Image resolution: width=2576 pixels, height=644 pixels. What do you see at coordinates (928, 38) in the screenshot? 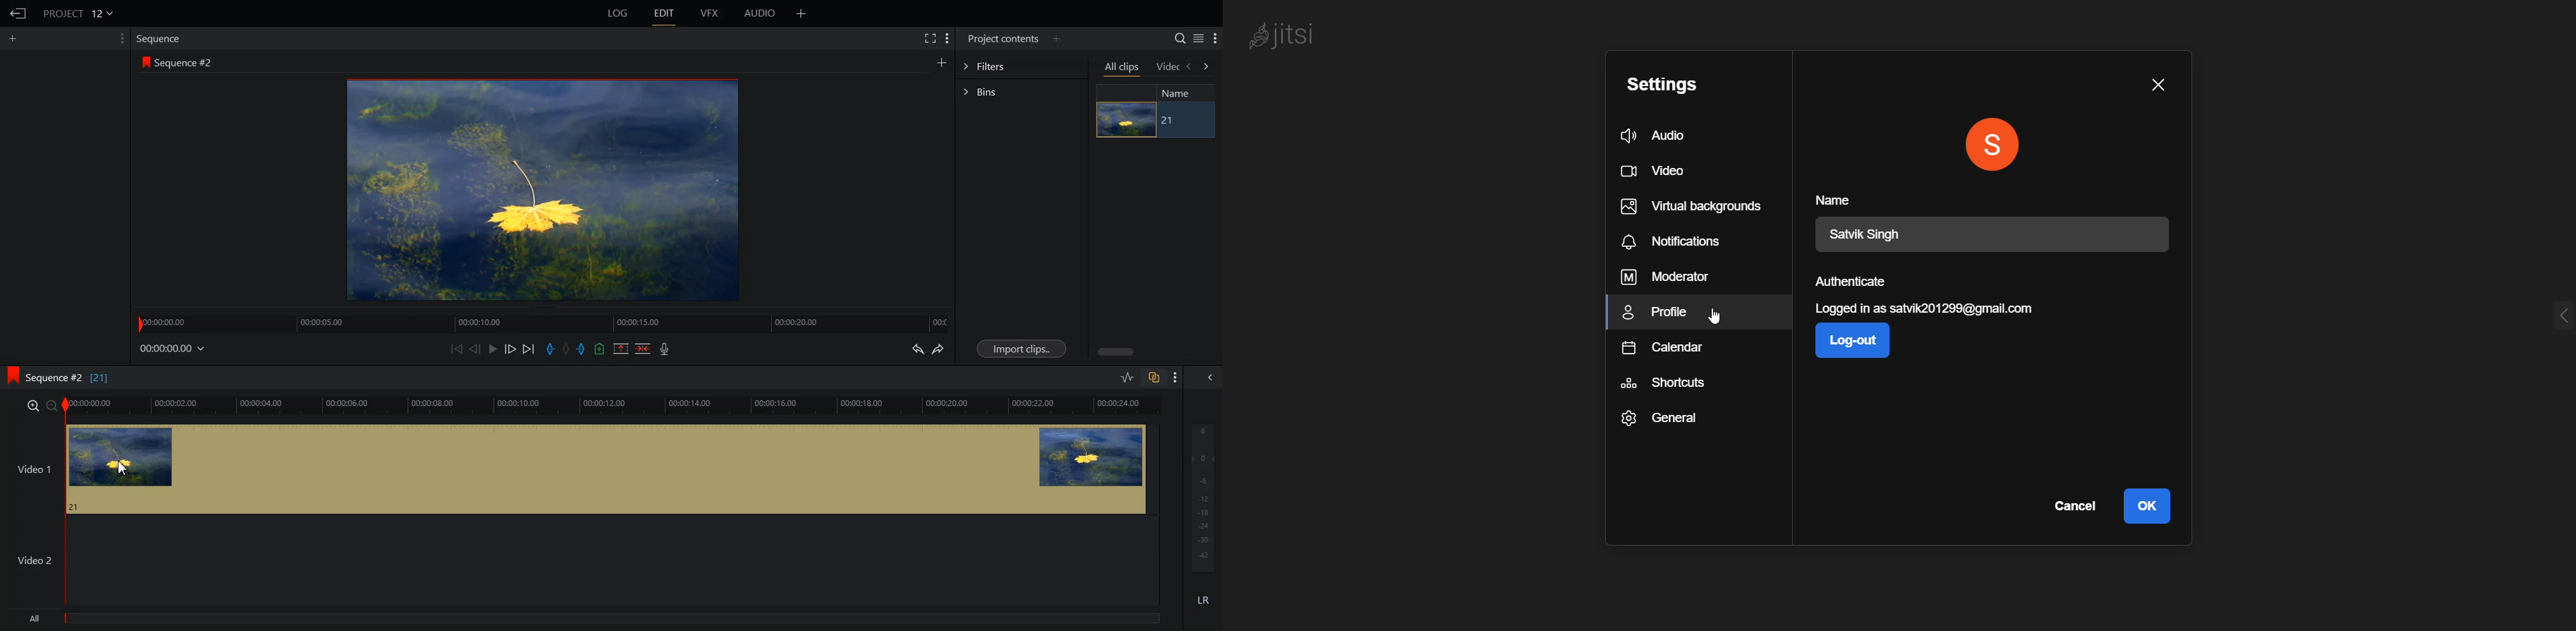
I see `Full screen` at bounding box center [928, 38].